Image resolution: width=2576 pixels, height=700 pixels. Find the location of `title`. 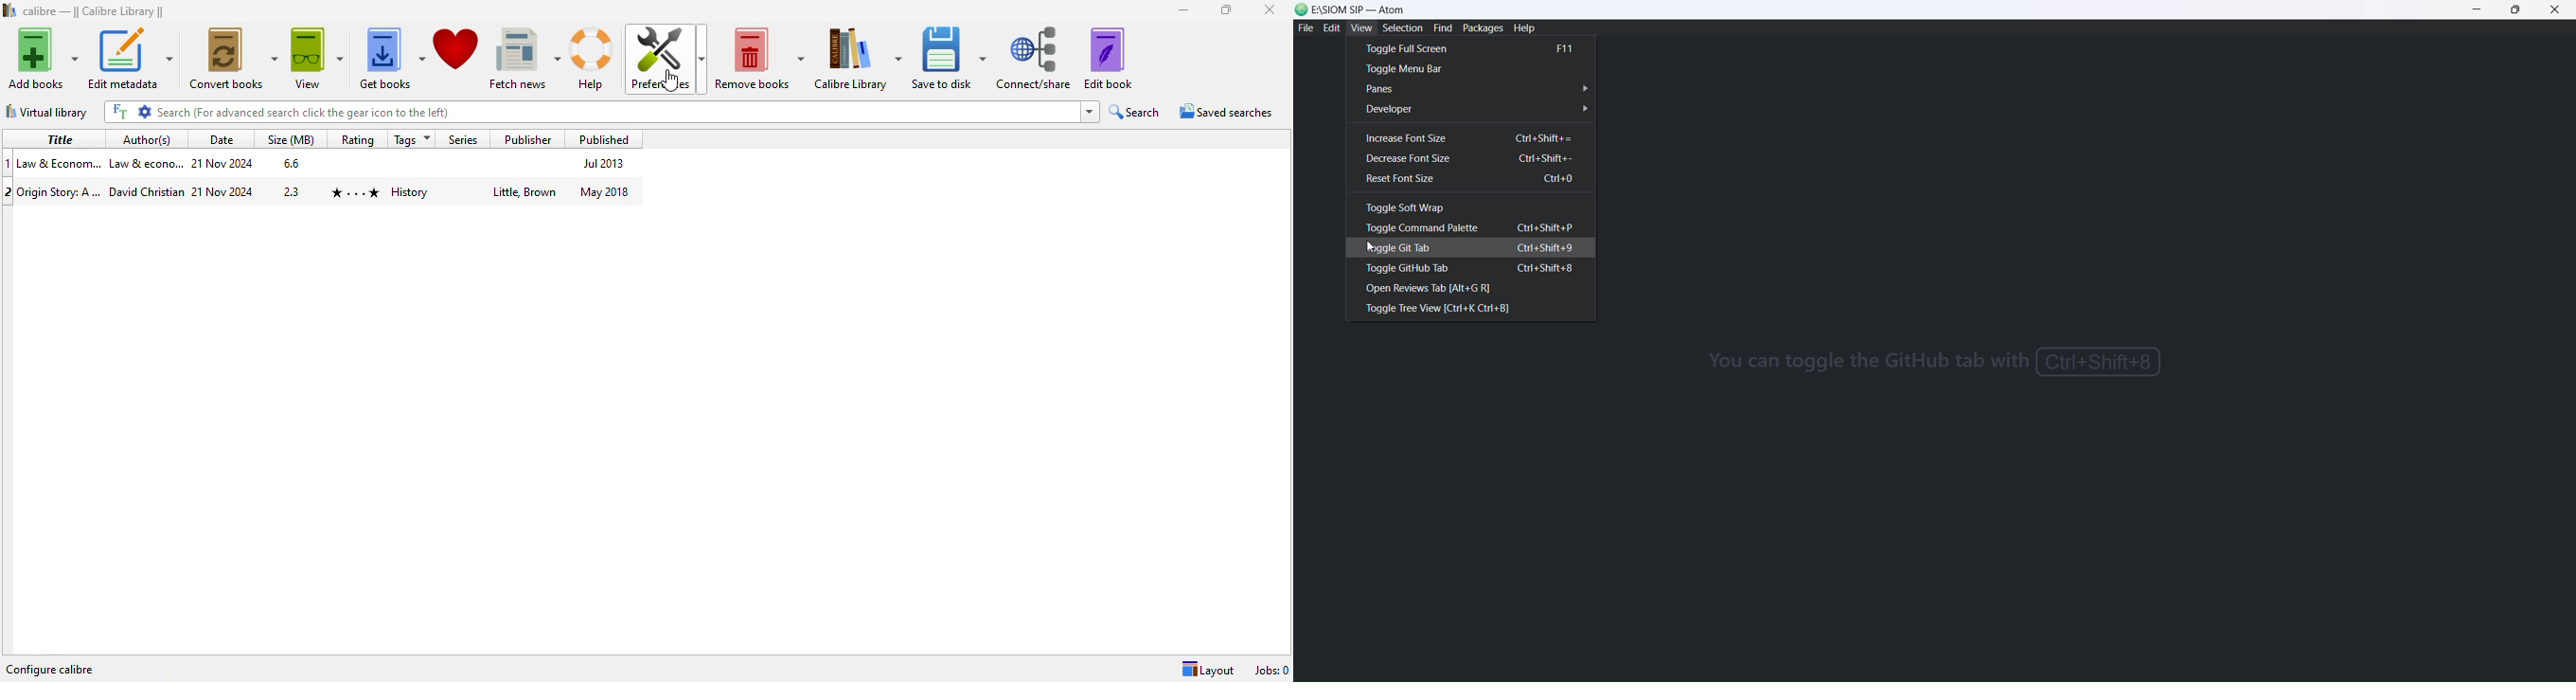

title is located at coordinates (60, 138).